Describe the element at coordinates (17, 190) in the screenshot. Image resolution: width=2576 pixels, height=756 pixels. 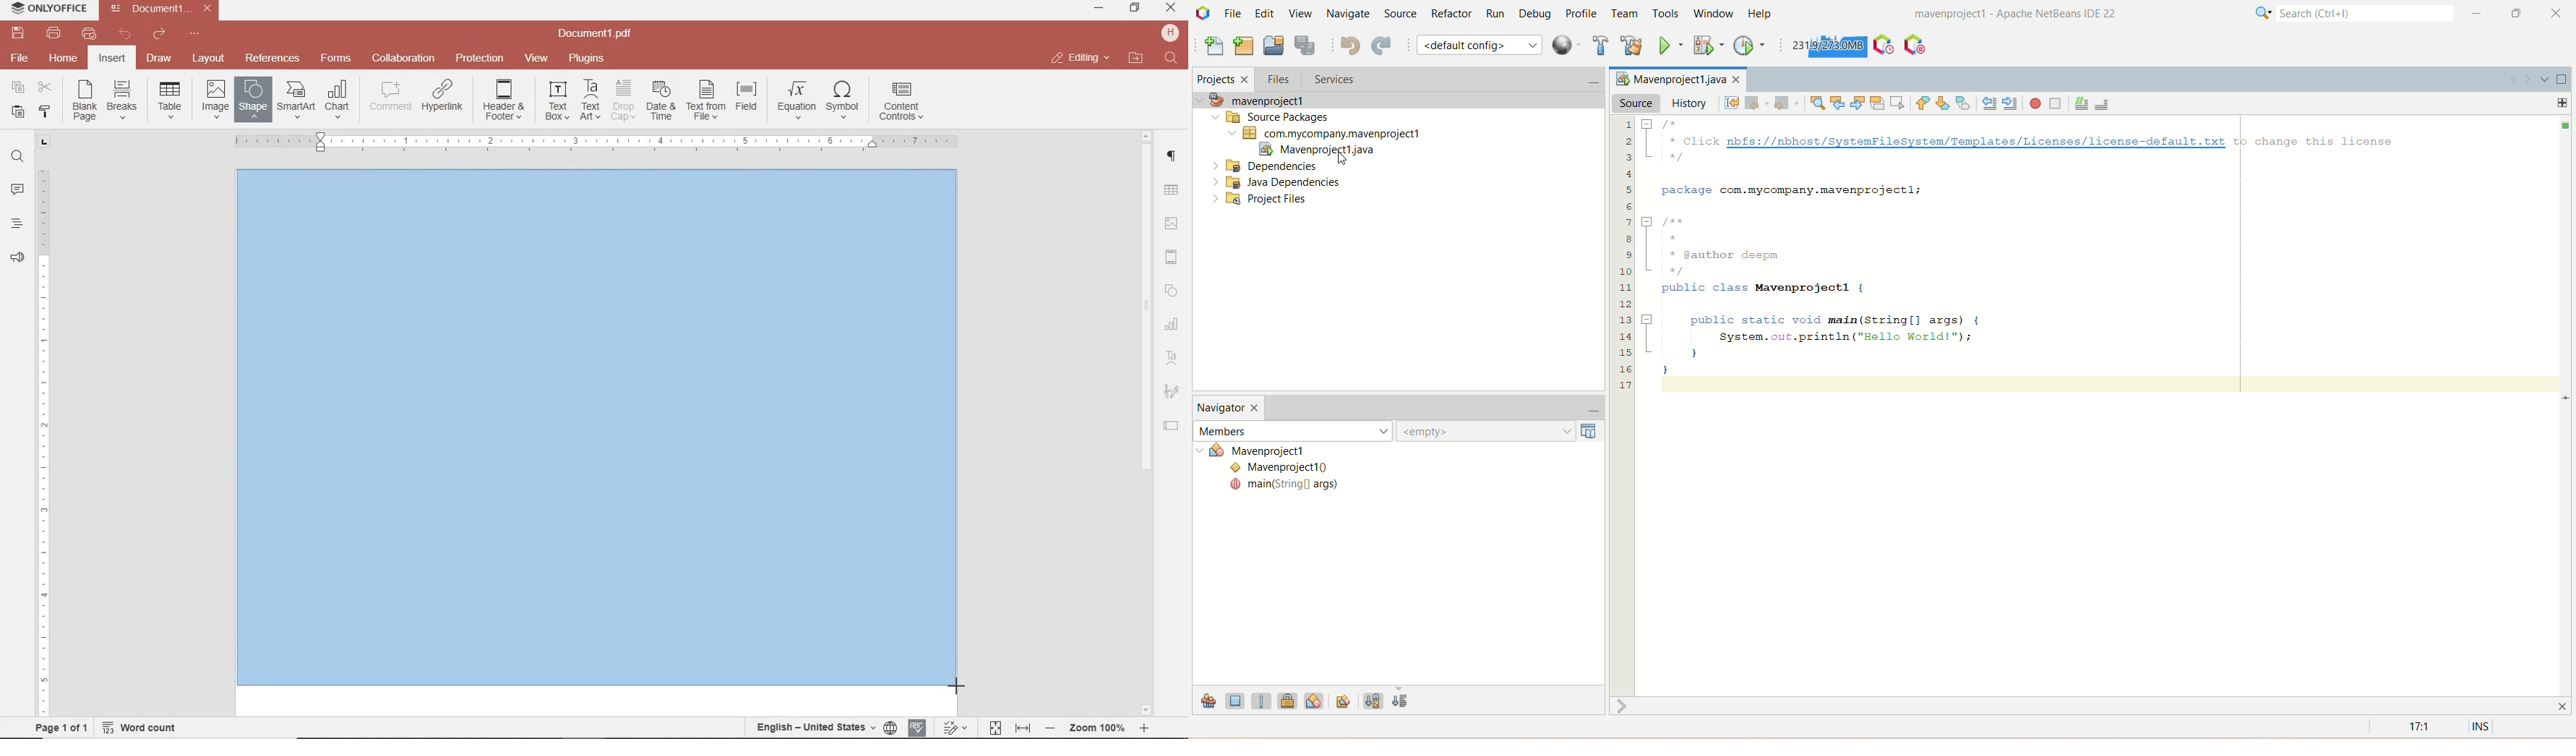
I see `comments` at that location.